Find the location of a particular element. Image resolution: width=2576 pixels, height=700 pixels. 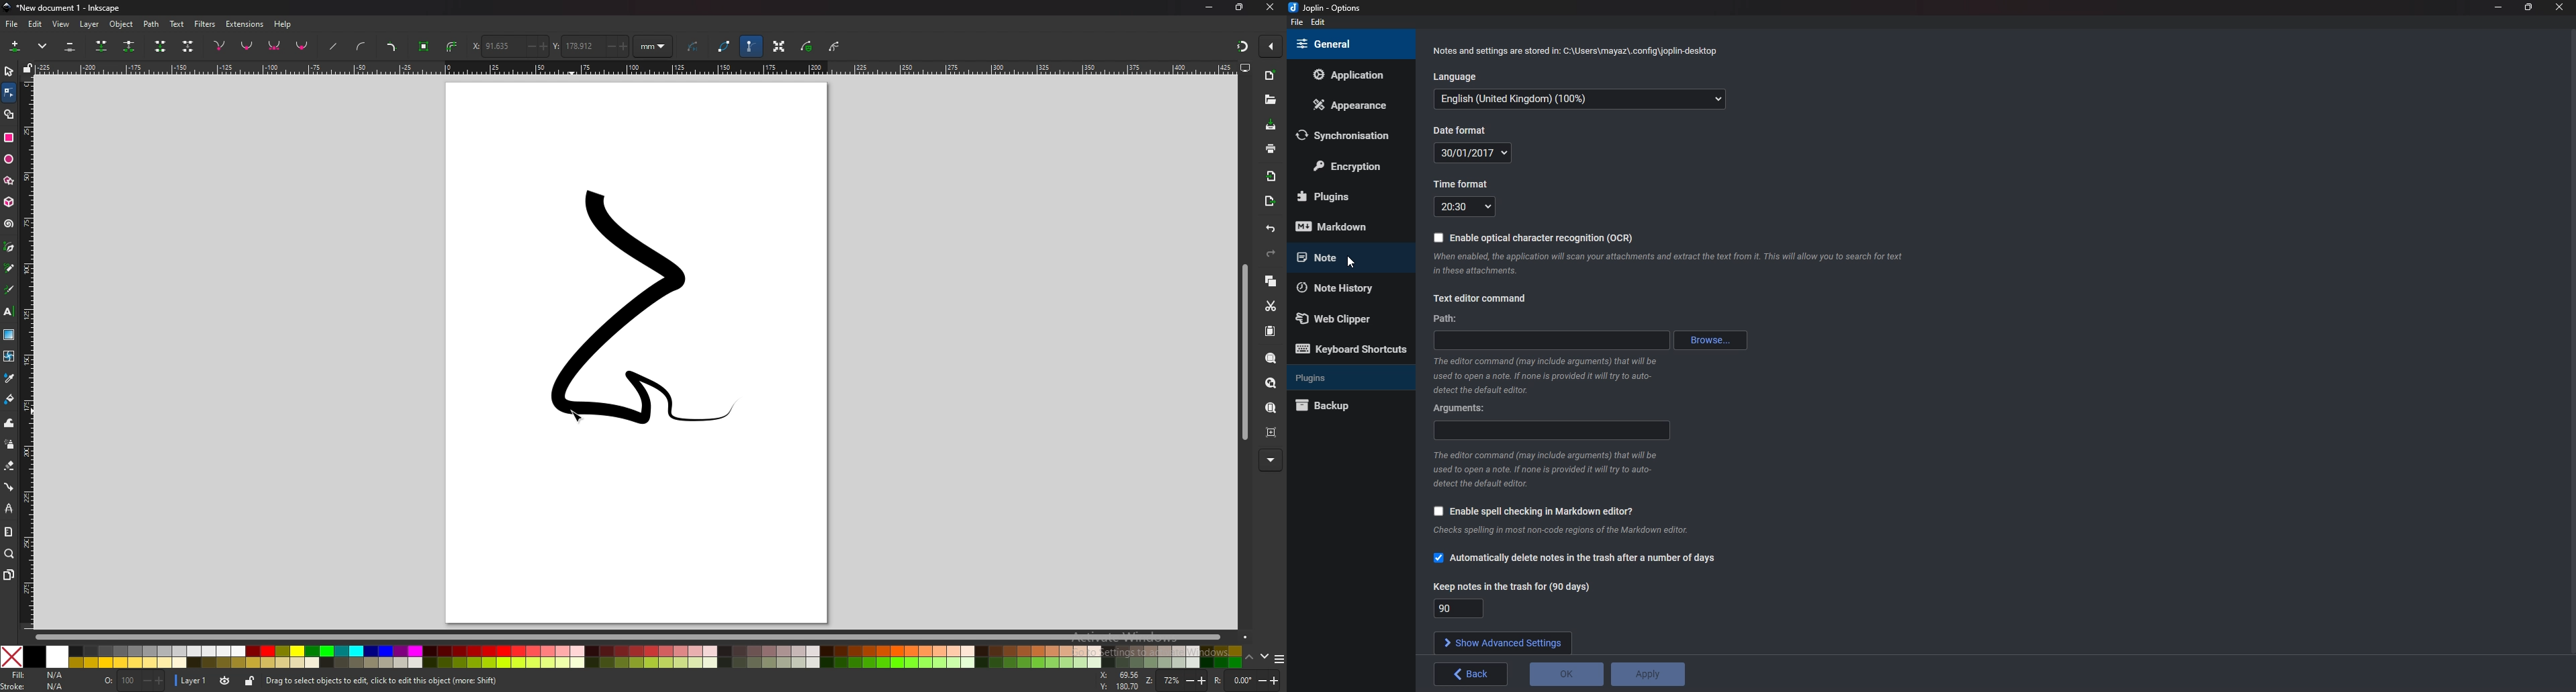

options is located at coordinates (1279, 658).